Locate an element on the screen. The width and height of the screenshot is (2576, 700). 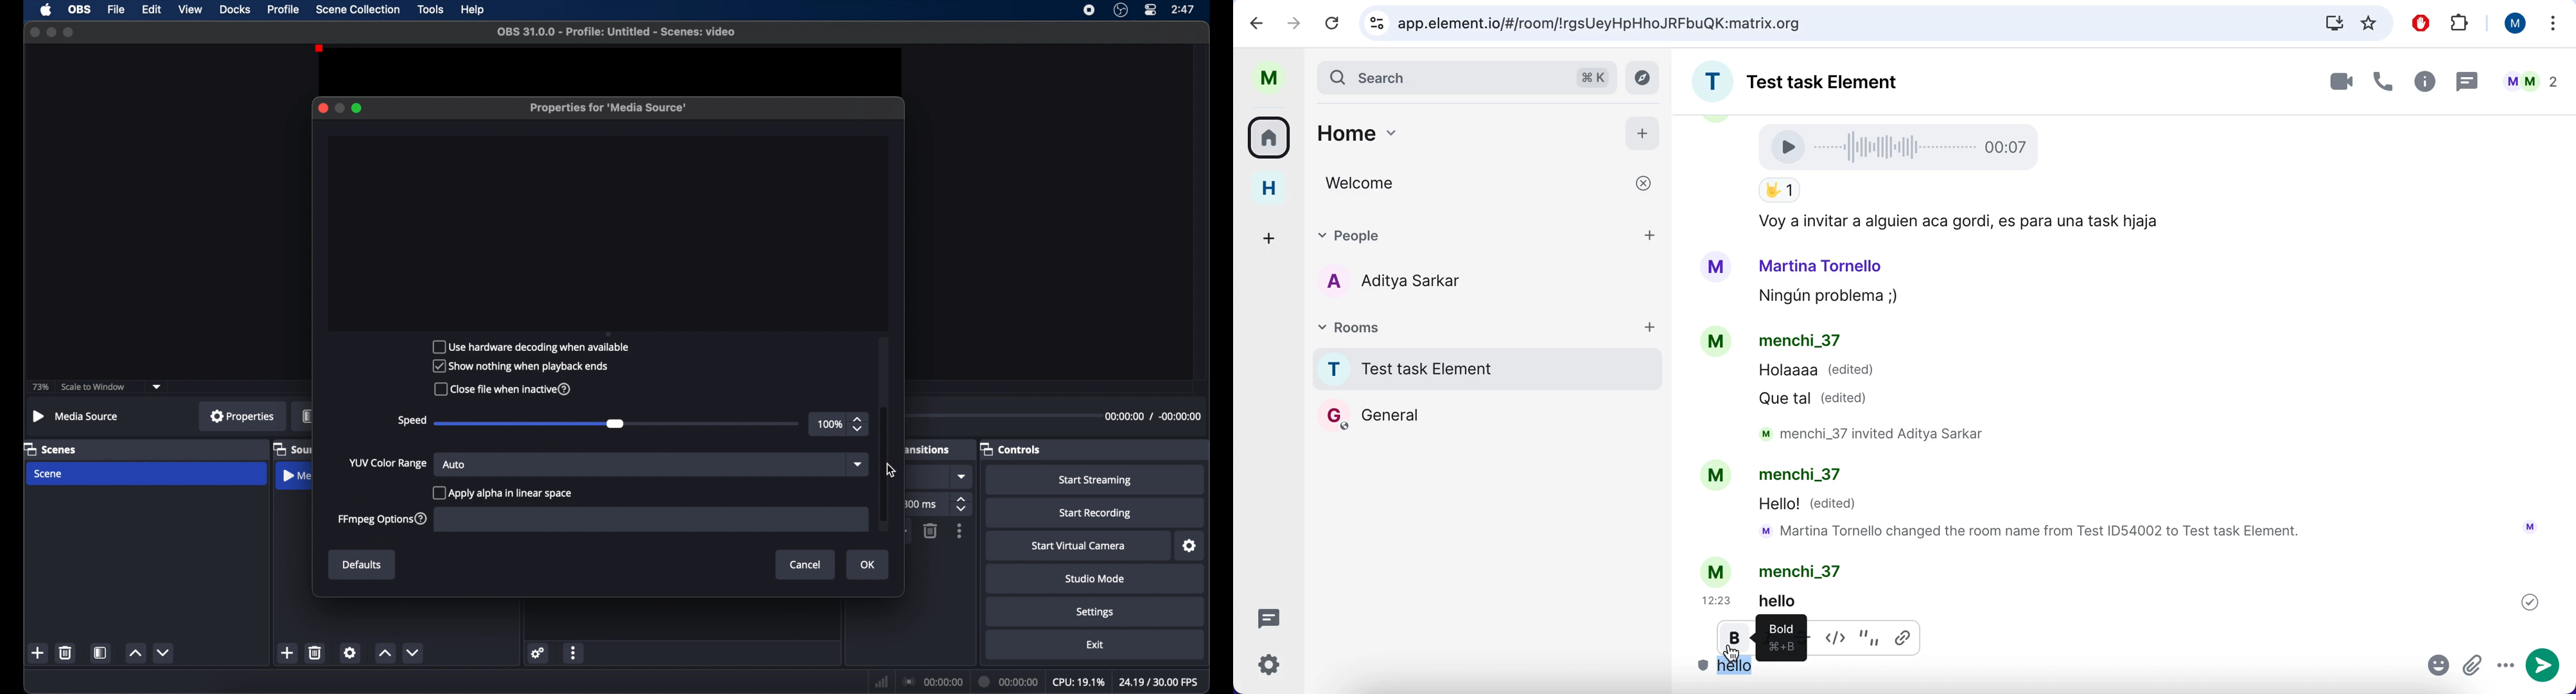
more options is located at coordinates (574, 652).